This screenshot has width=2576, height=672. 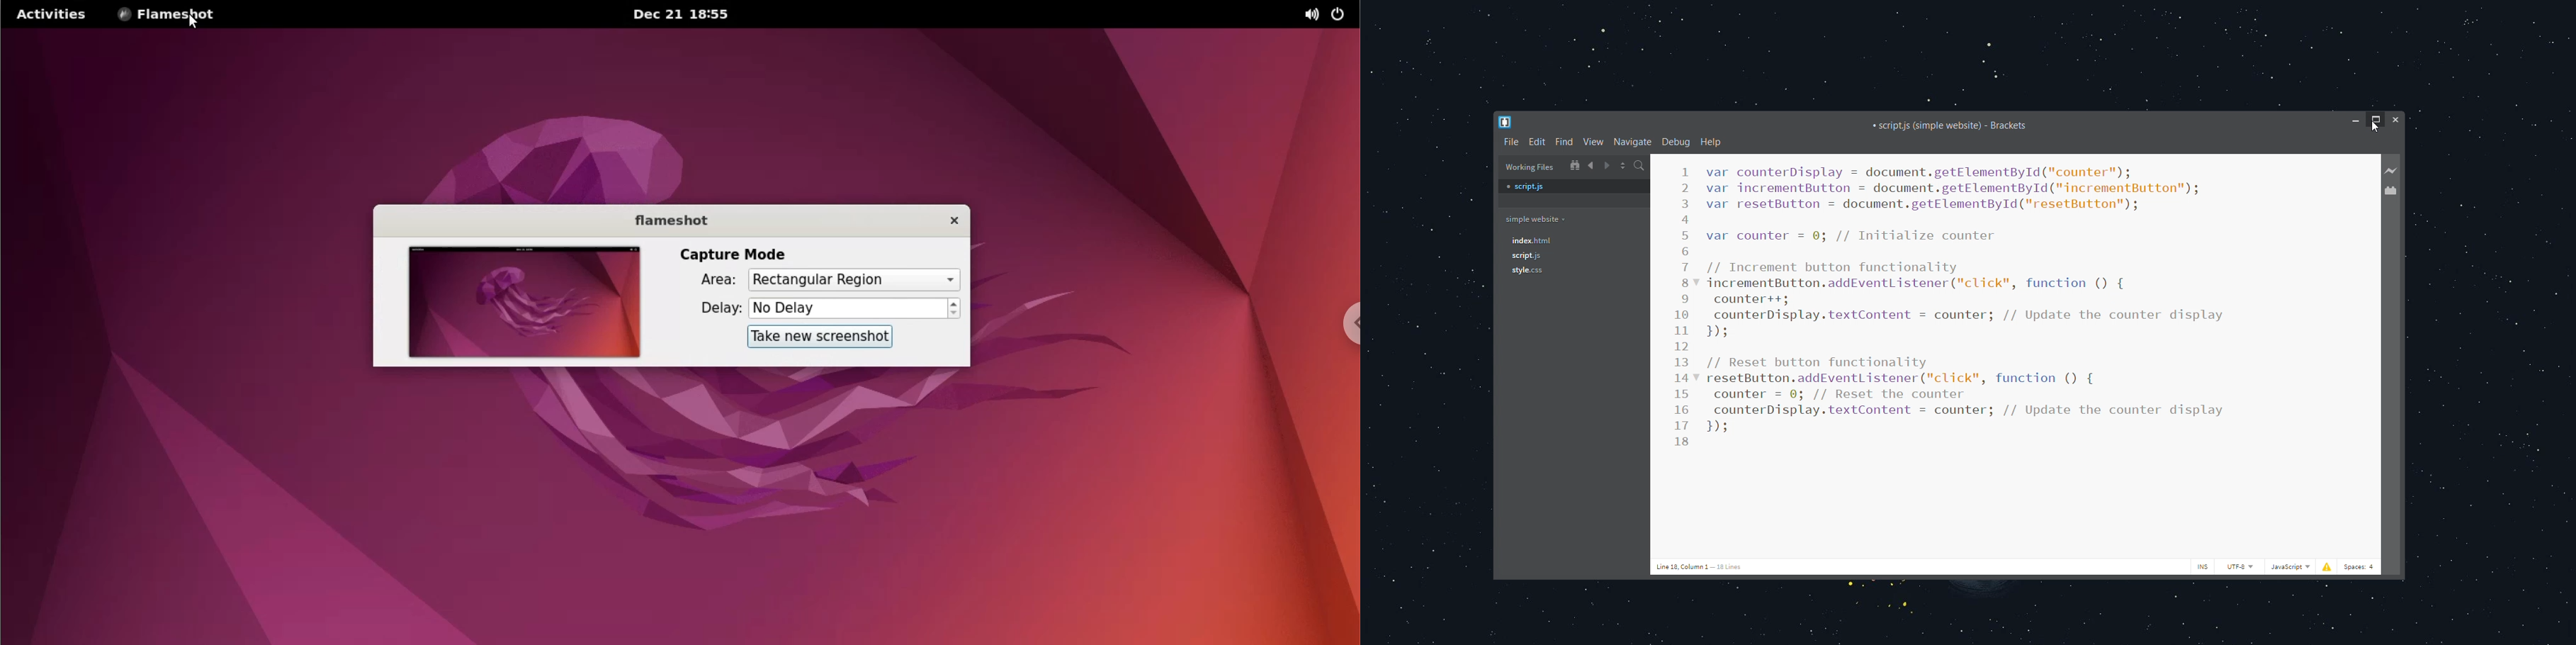 What do you see at coordinates (2376, 120) in the screenshot?
I see `maximize/restore` at bounding box center [2376, 120].